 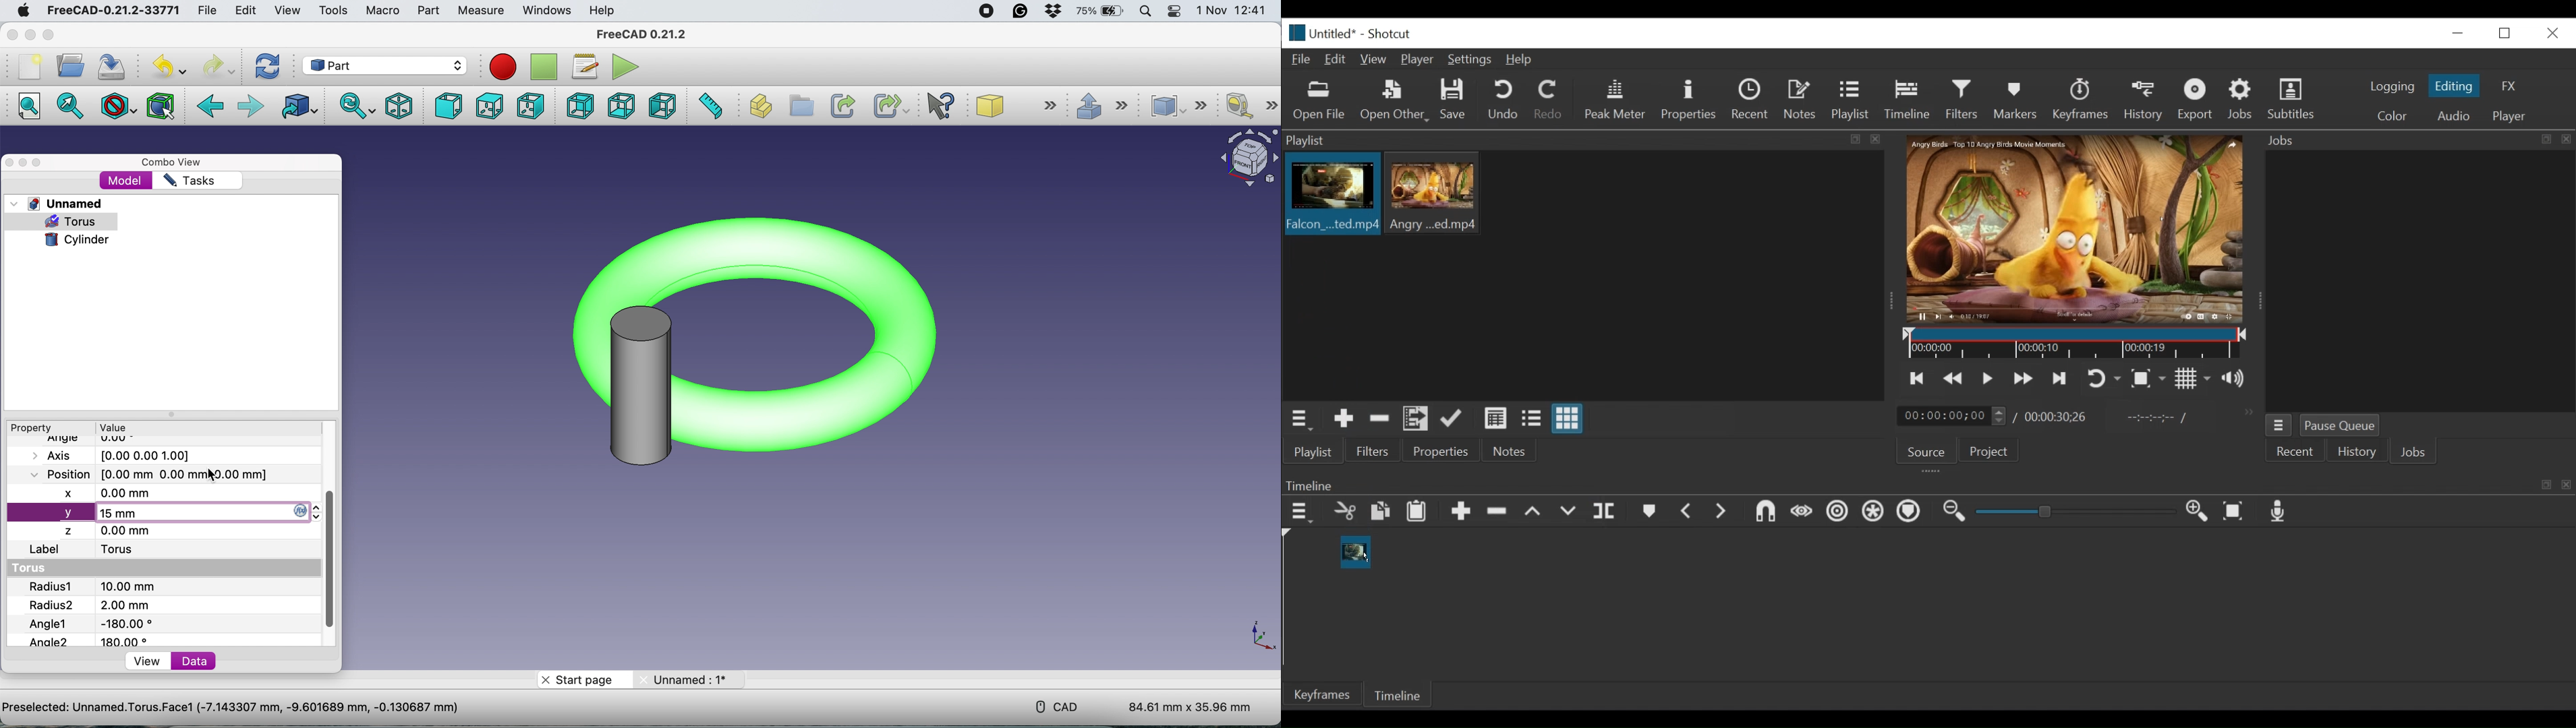 What do you see at coordinates (1373, 452) in the screenshot?
I see `Filters` at bounding box center [1373, 452].